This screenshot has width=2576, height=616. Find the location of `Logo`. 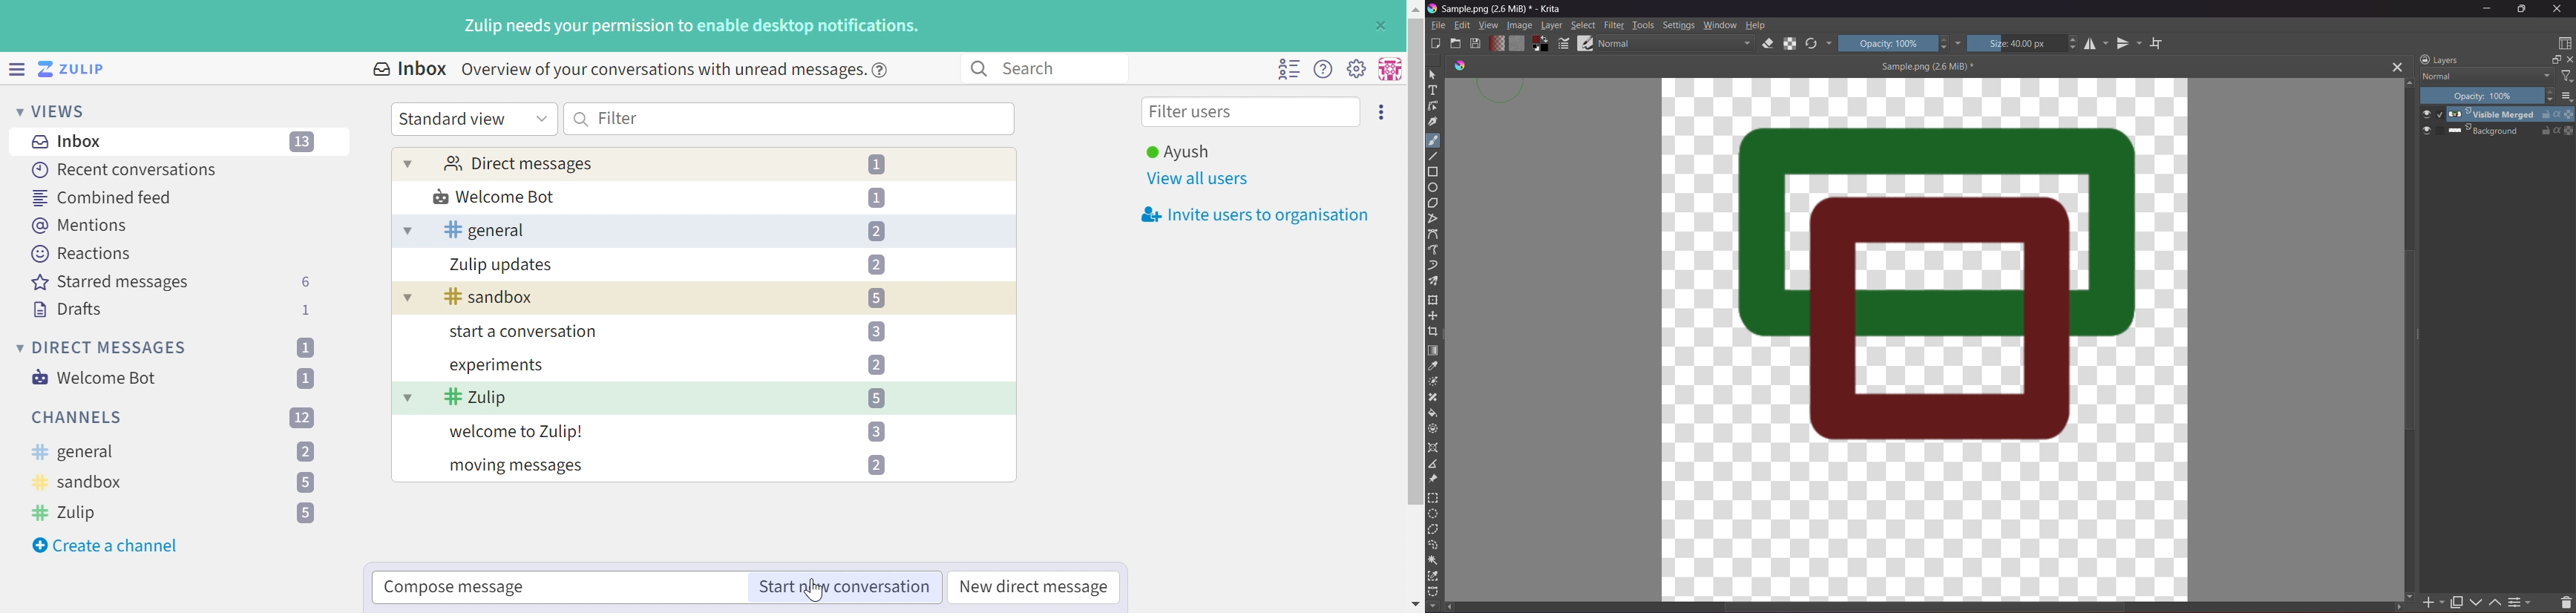

Logo is located at coordinates (1458, 65).